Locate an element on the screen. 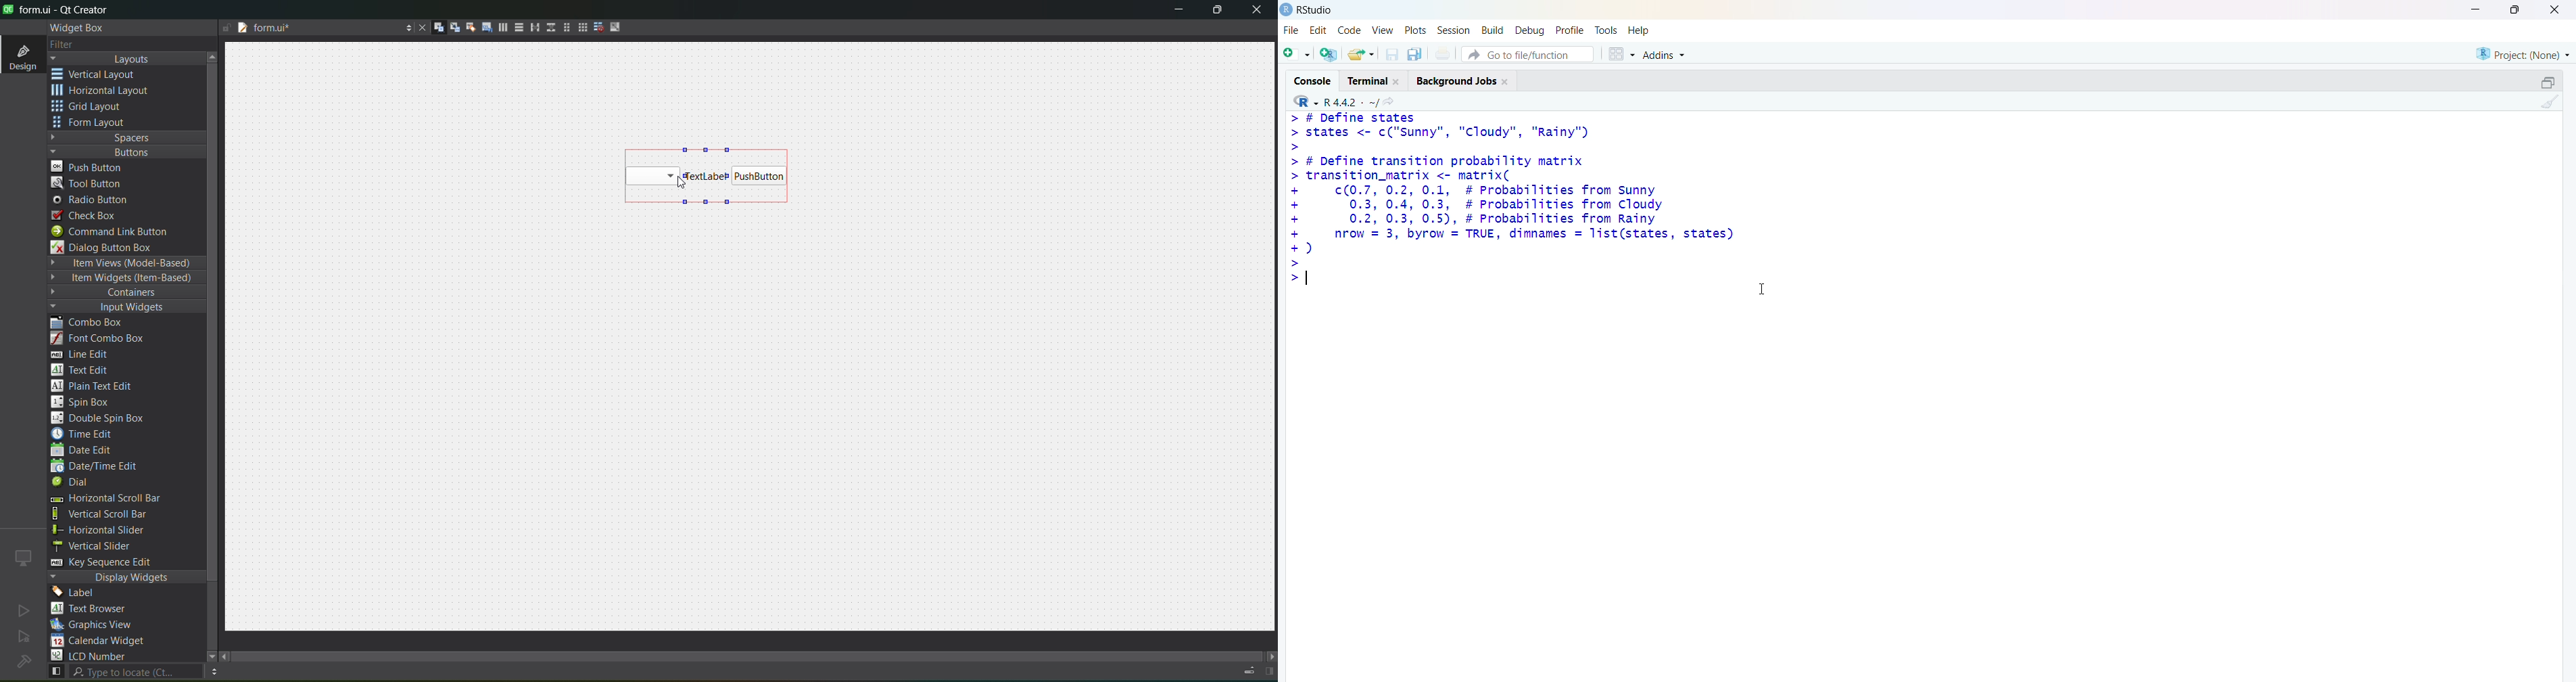 The width and height of the screenshot is (2576, 700). R 4.4.2 is located at coordinates (1336, 101).